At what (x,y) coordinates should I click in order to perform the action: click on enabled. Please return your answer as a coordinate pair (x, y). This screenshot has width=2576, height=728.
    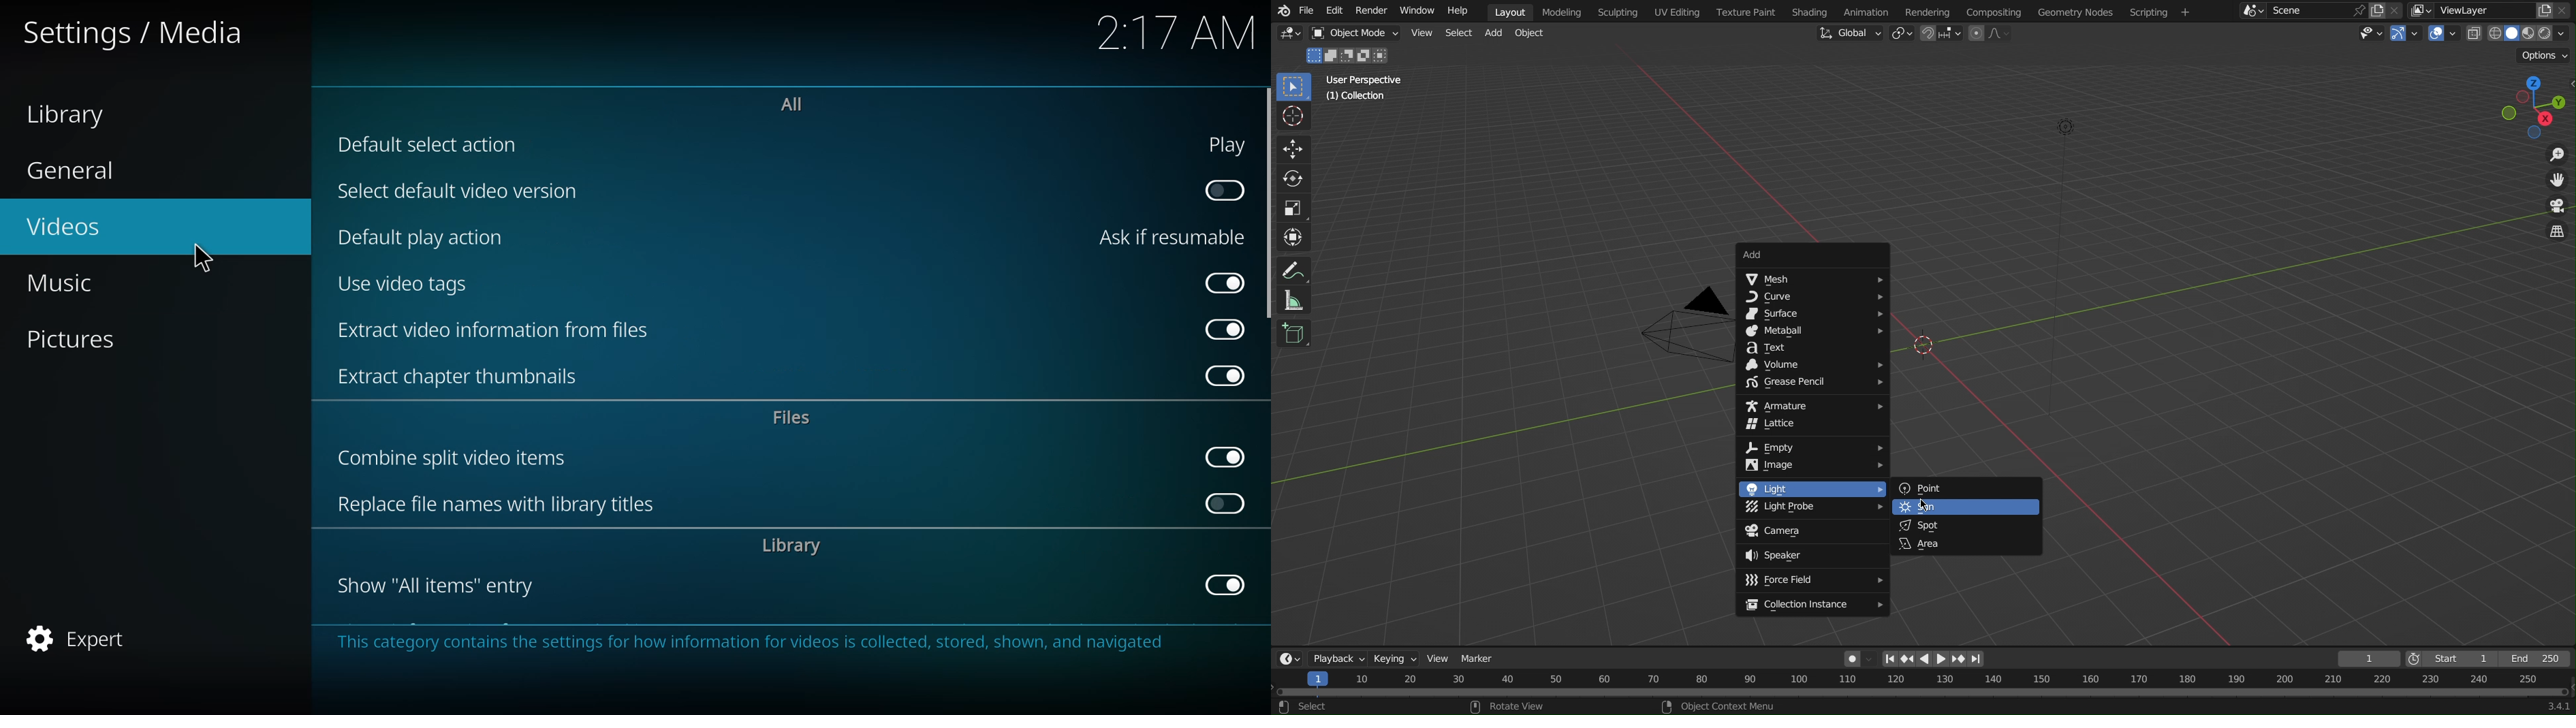
    Looking at the image, I should click on (1221, 329).